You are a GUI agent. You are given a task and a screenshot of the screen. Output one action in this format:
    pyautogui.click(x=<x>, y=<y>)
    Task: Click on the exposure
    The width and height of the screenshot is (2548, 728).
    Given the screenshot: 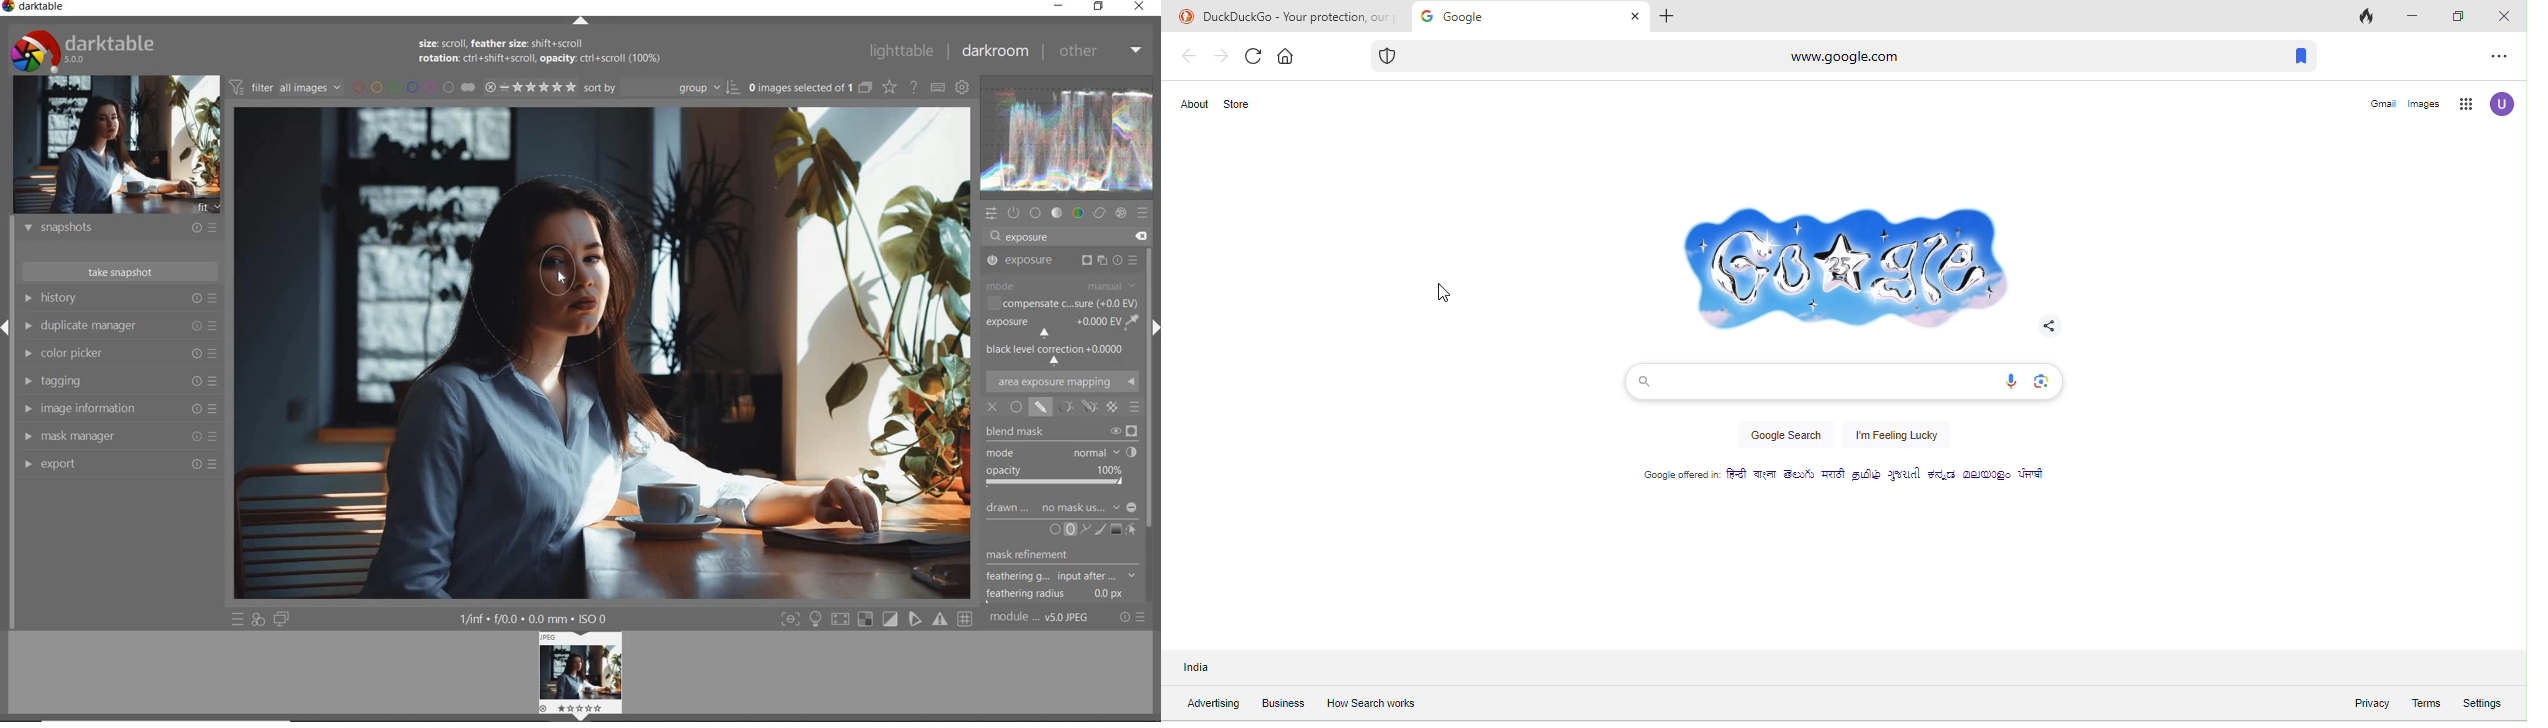 What is the action you would take?
    pyautogui.click(x=1030, y=236)
    